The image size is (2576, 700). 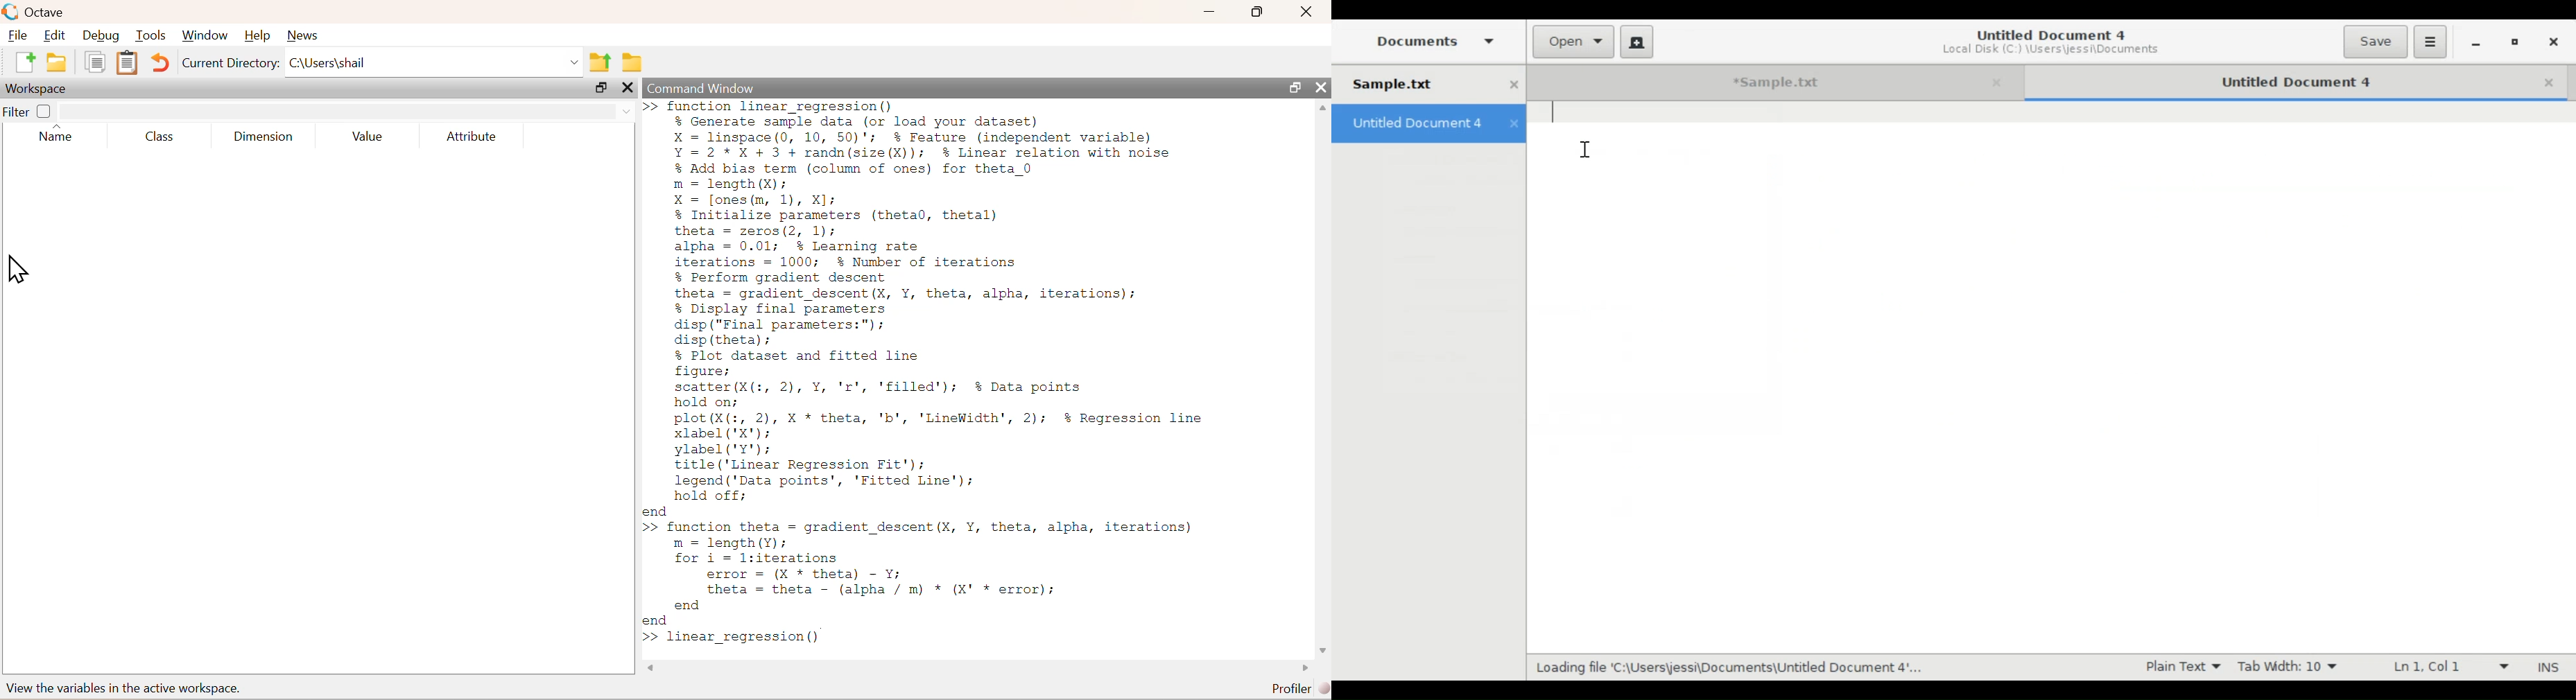 I want to click on Profiler, so click(x=1299, y=689).